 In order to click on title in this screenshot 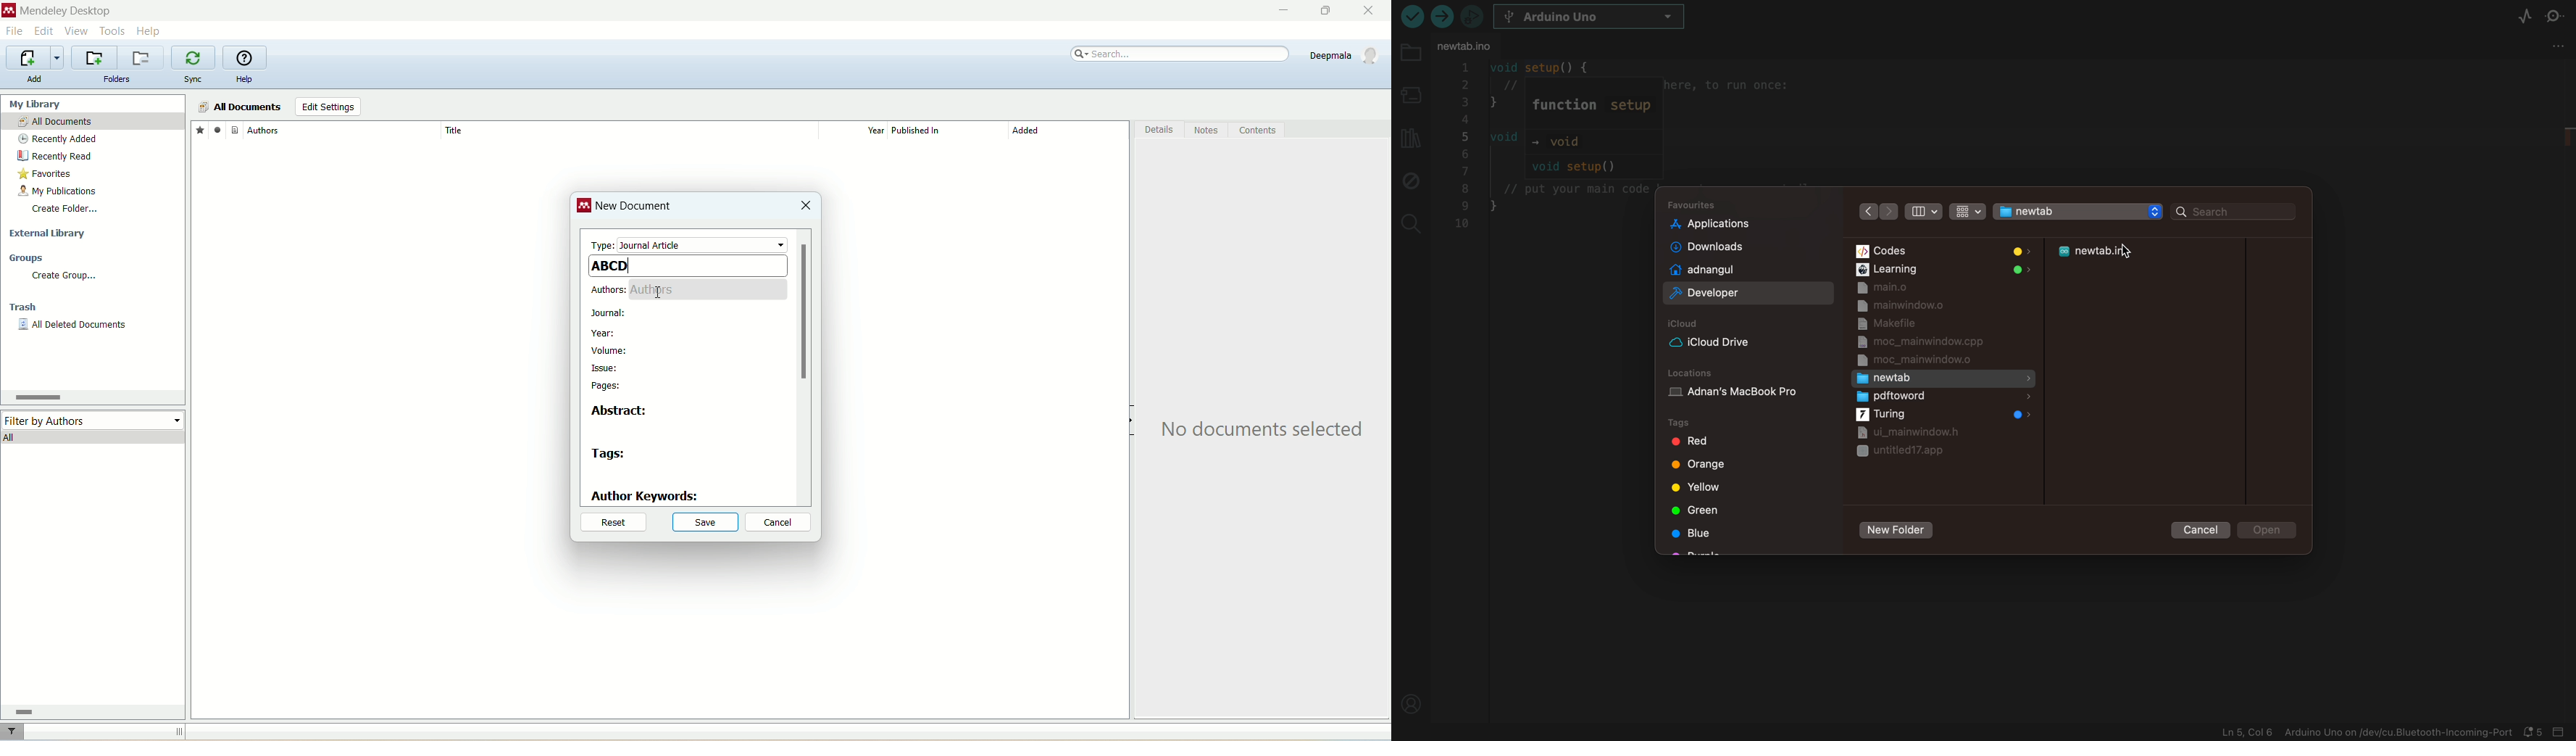, I will do `click(628, 130)`.